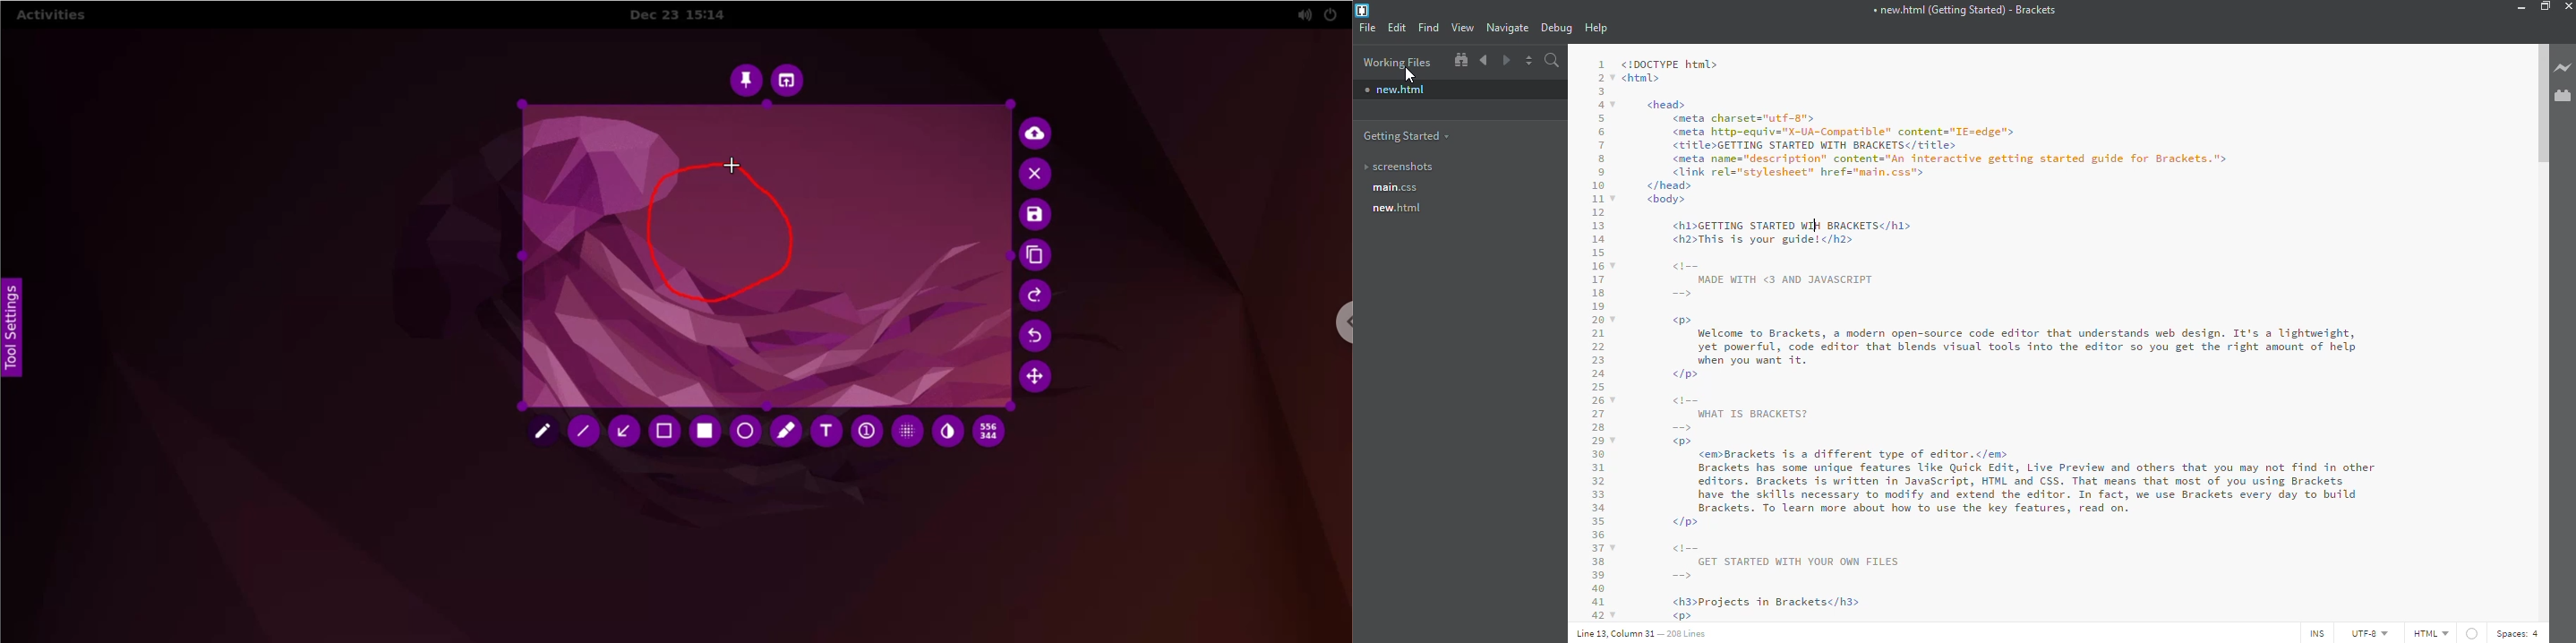  I want to click on cancel culture, so click(1038, 176).